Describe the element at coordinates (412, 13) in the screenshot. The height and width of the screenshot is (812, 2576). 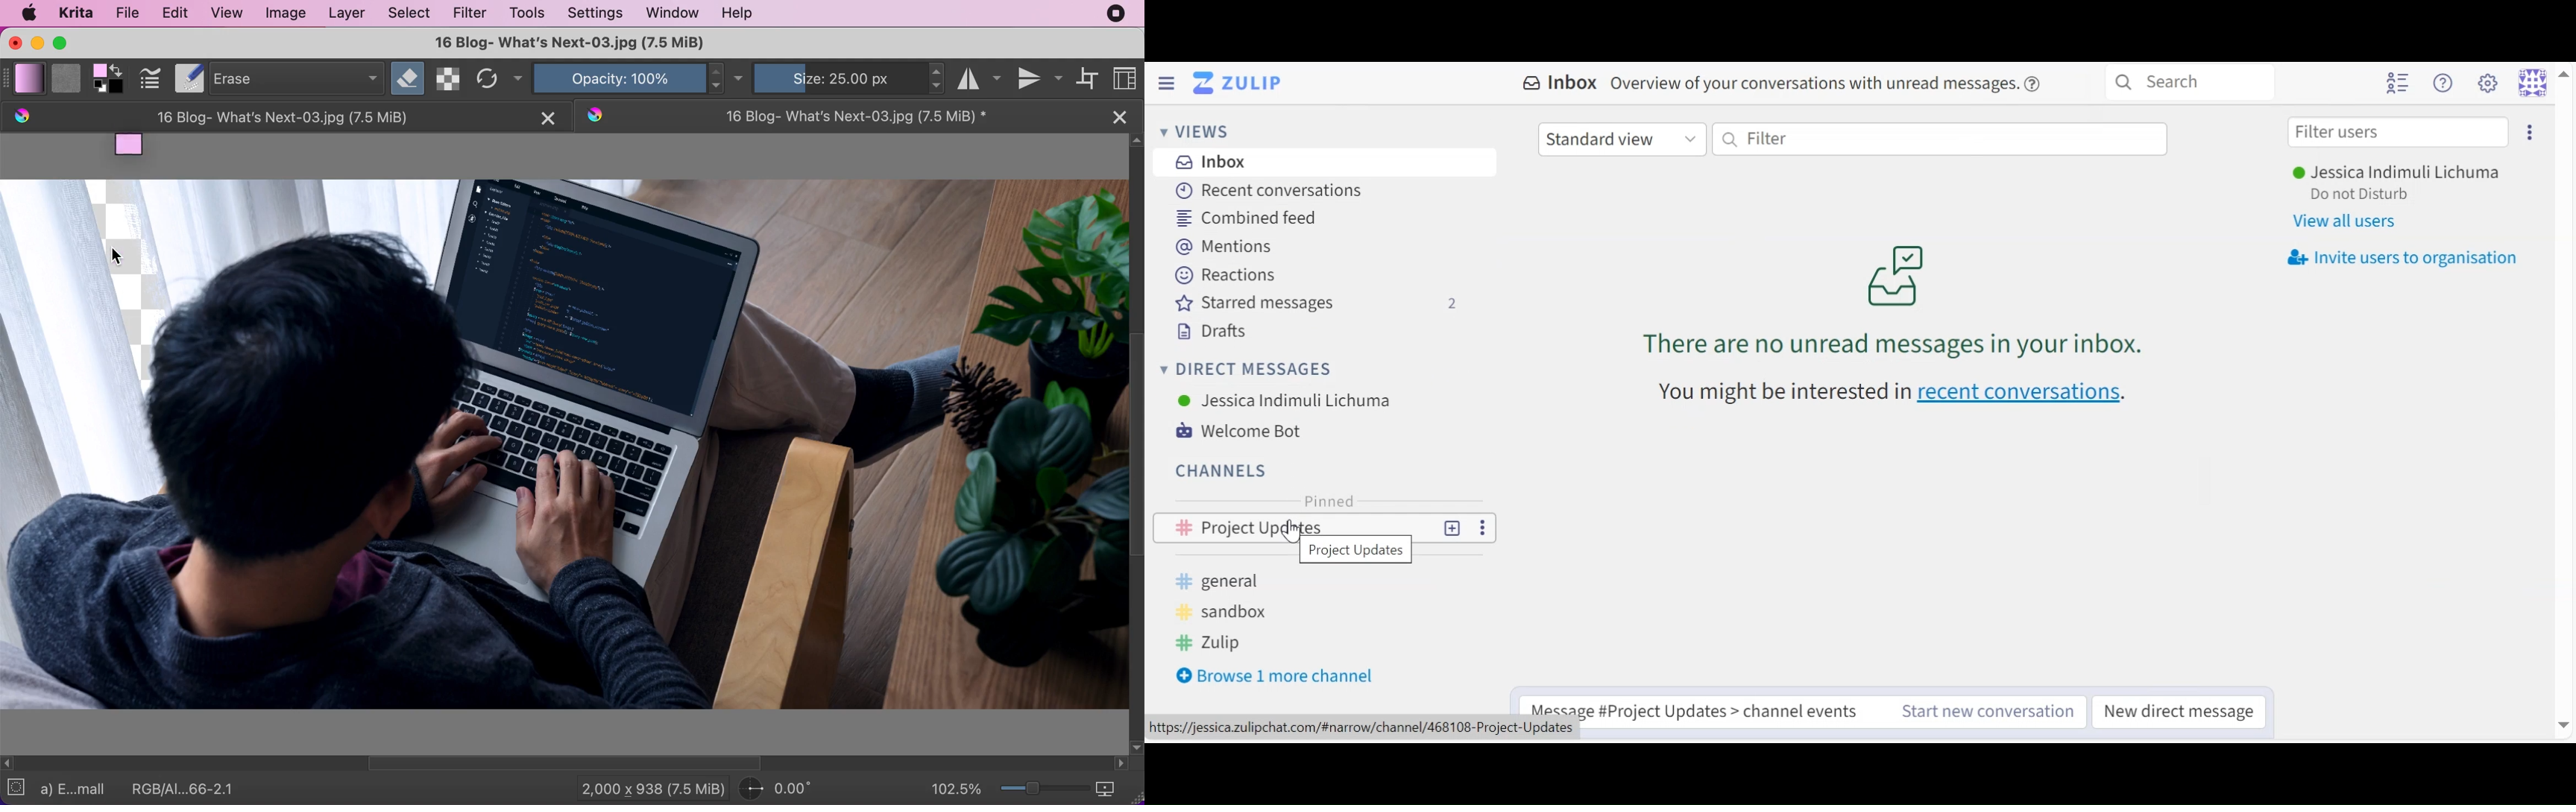
I see `select` at that location.